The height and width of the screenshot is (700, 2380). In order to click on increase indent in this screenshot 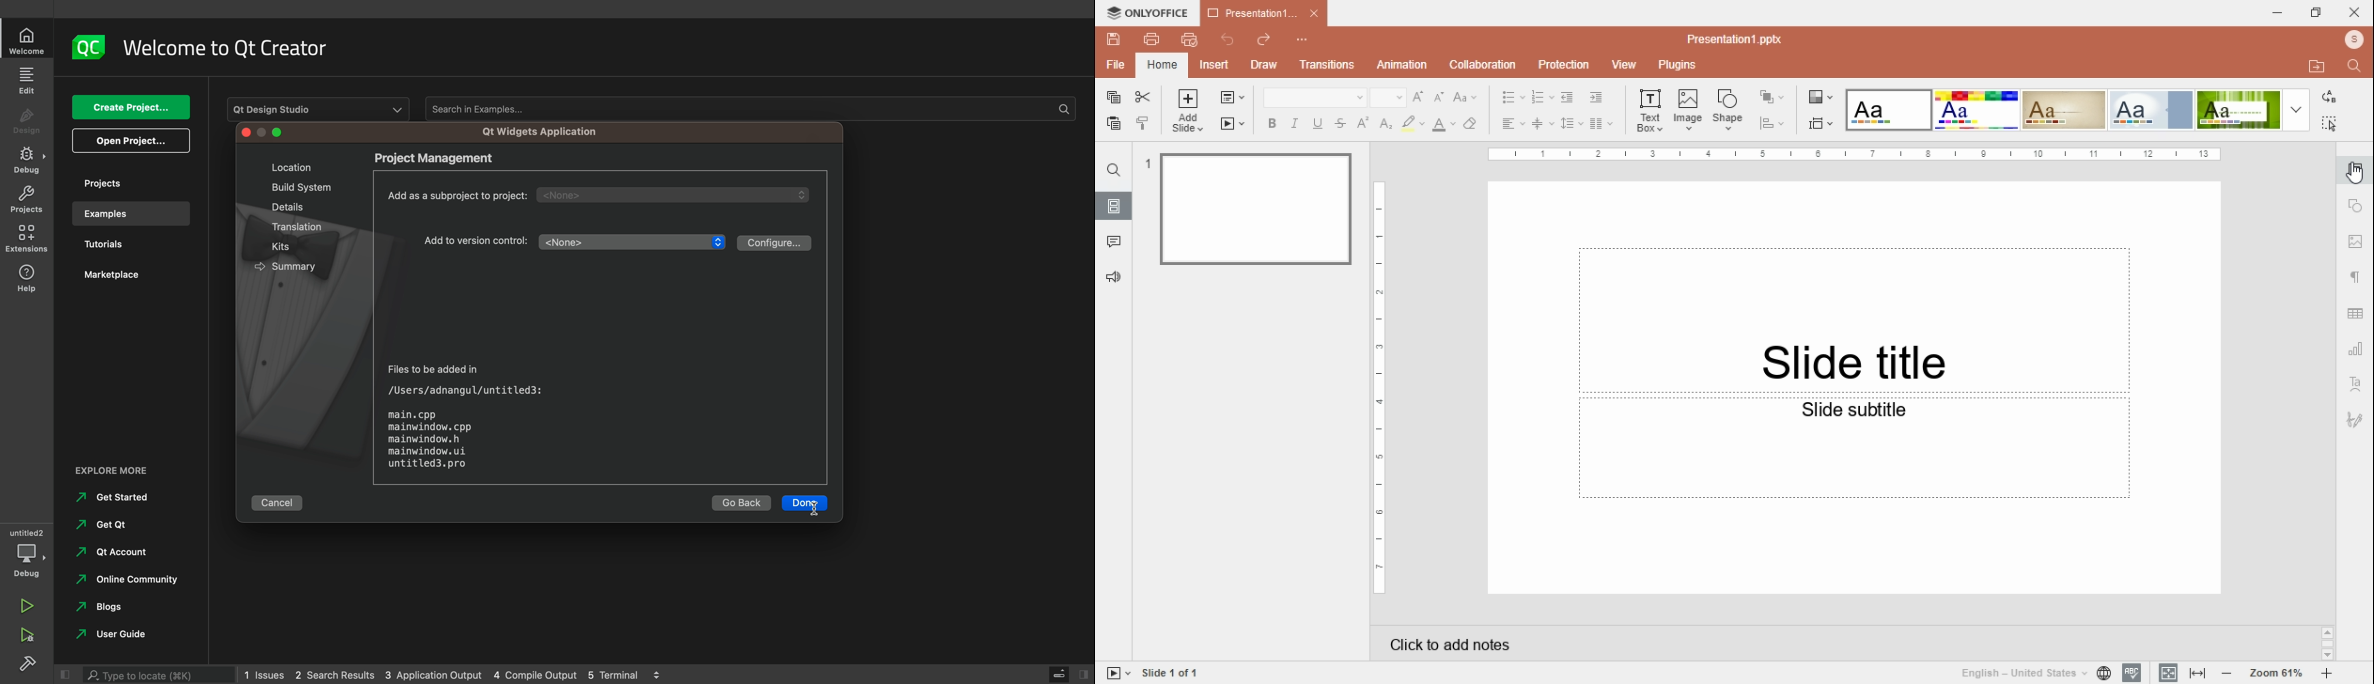, I will do `click(1595, 98)`.